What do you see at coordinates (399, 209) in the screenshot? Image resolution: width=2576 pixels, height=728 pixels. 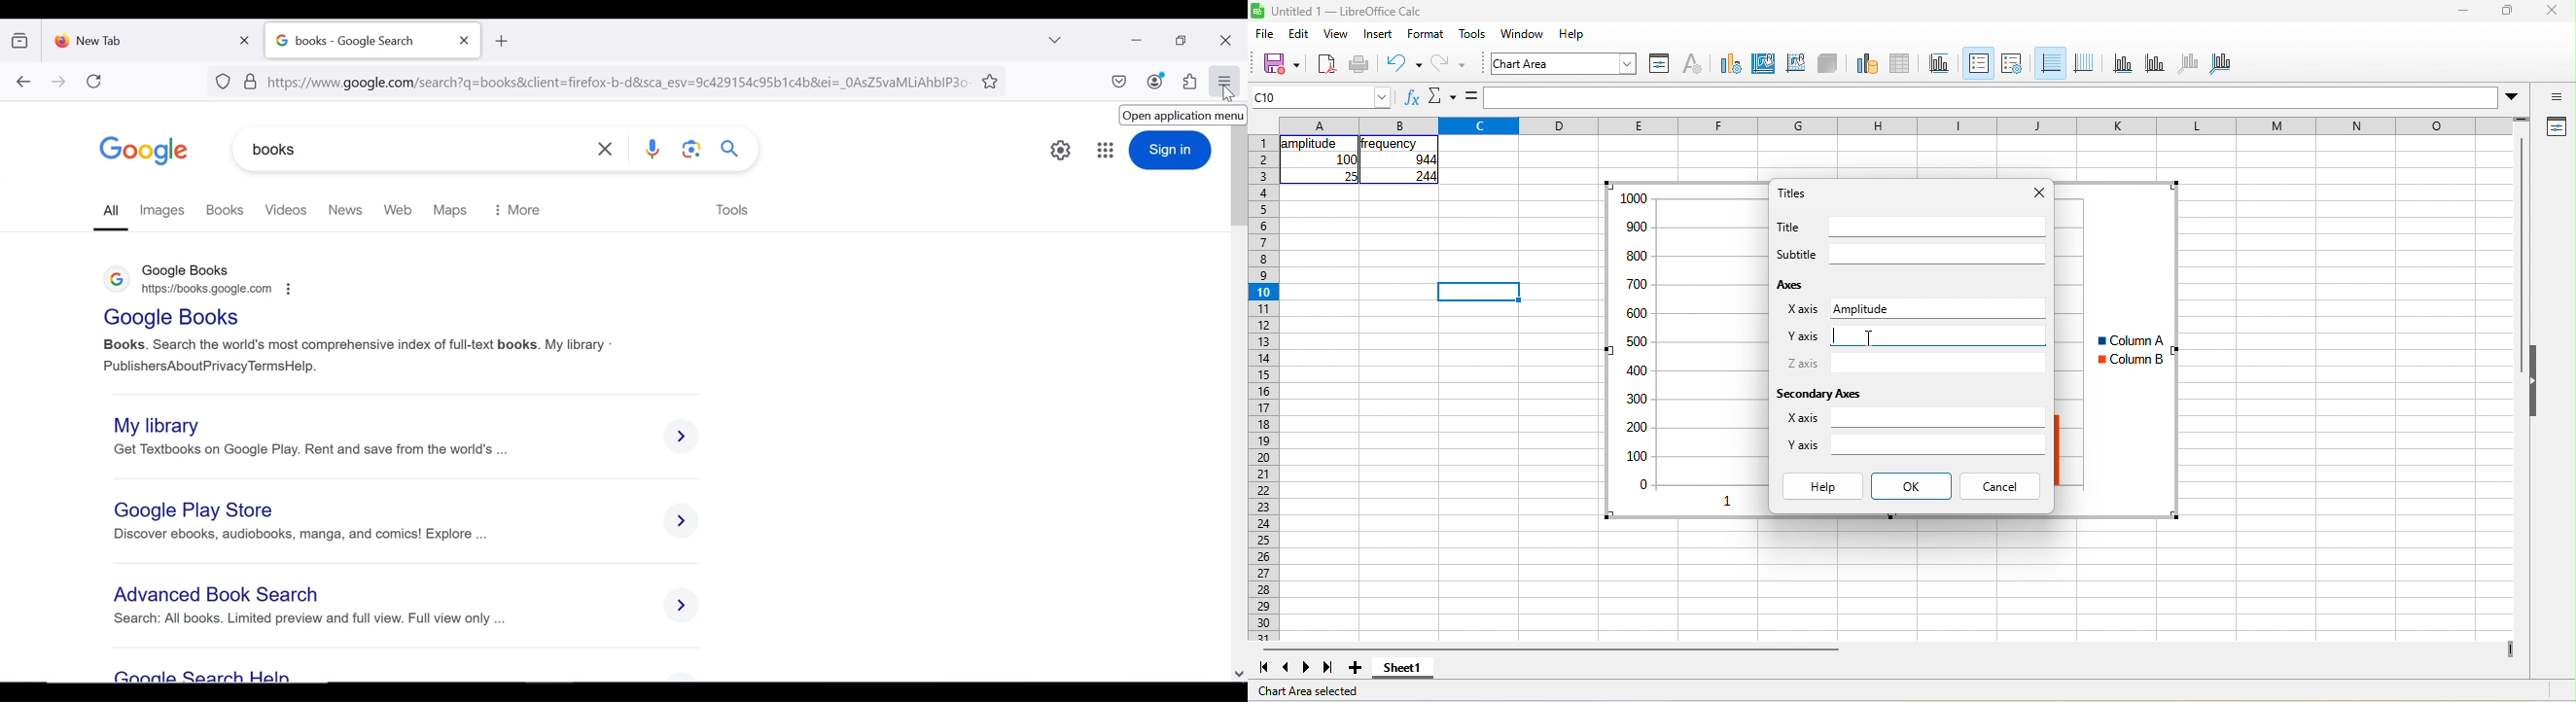 I see `web` at bounding box center [399, 209].